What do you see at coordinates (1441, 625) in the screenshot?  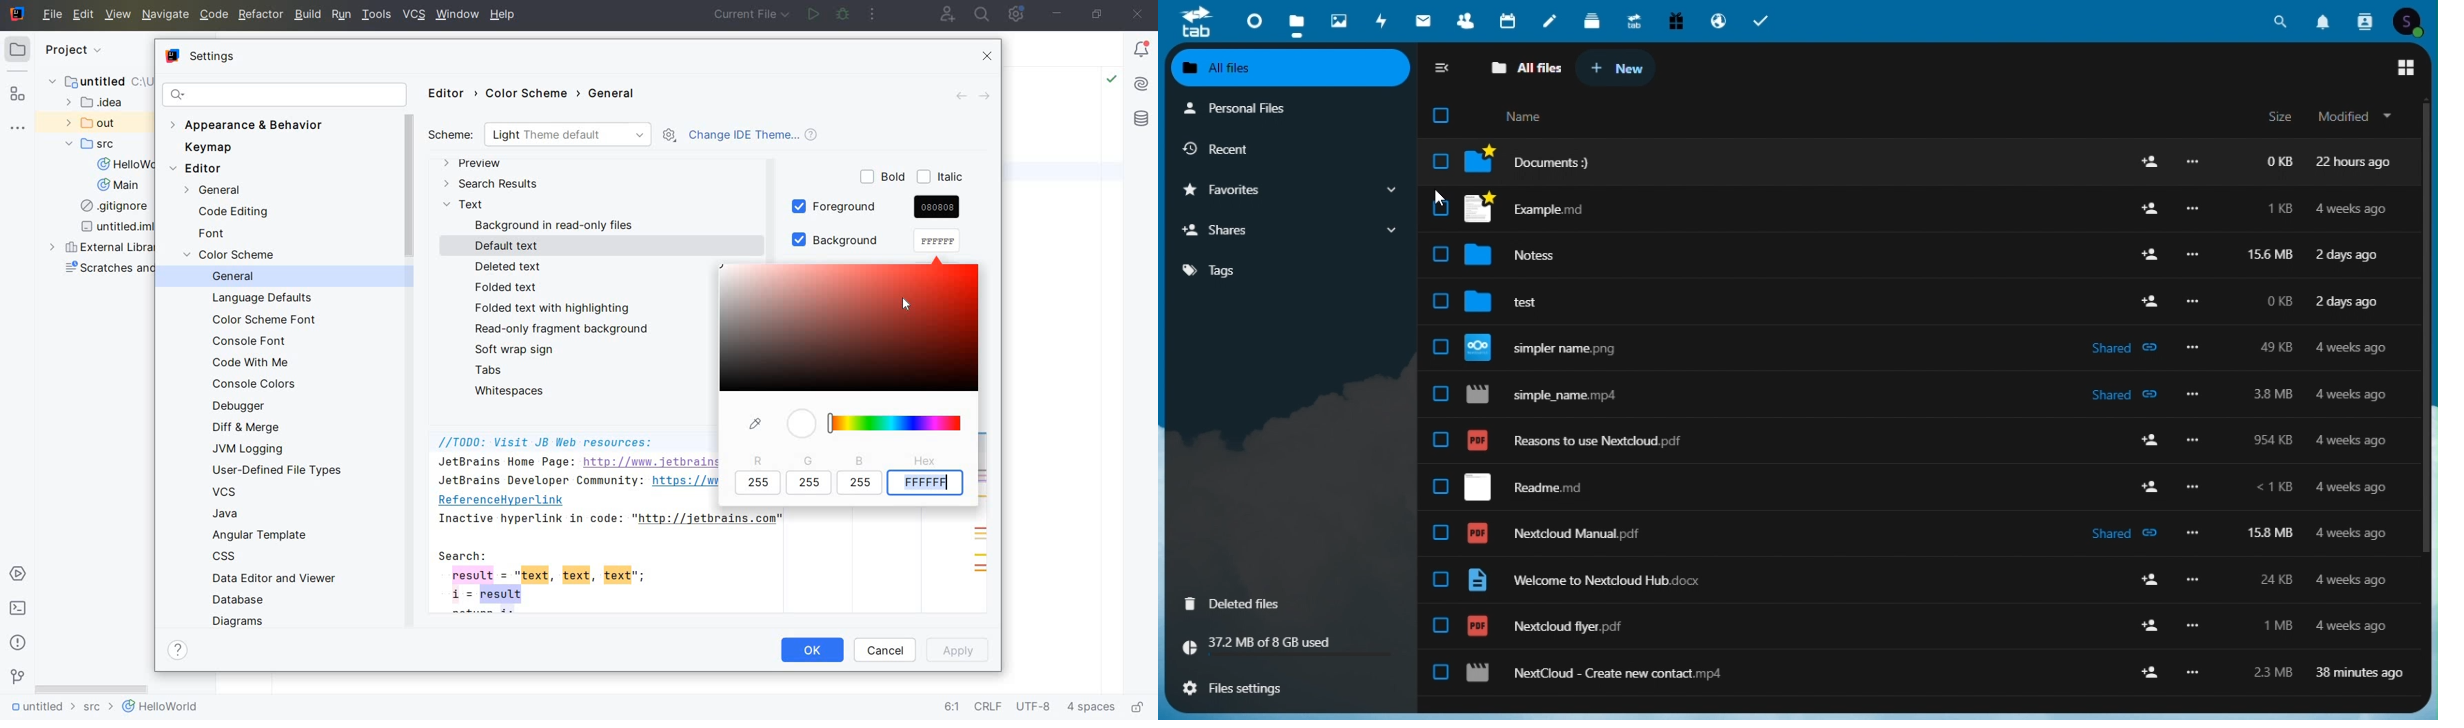 I see `check box` at bounding box center [1441, 625].